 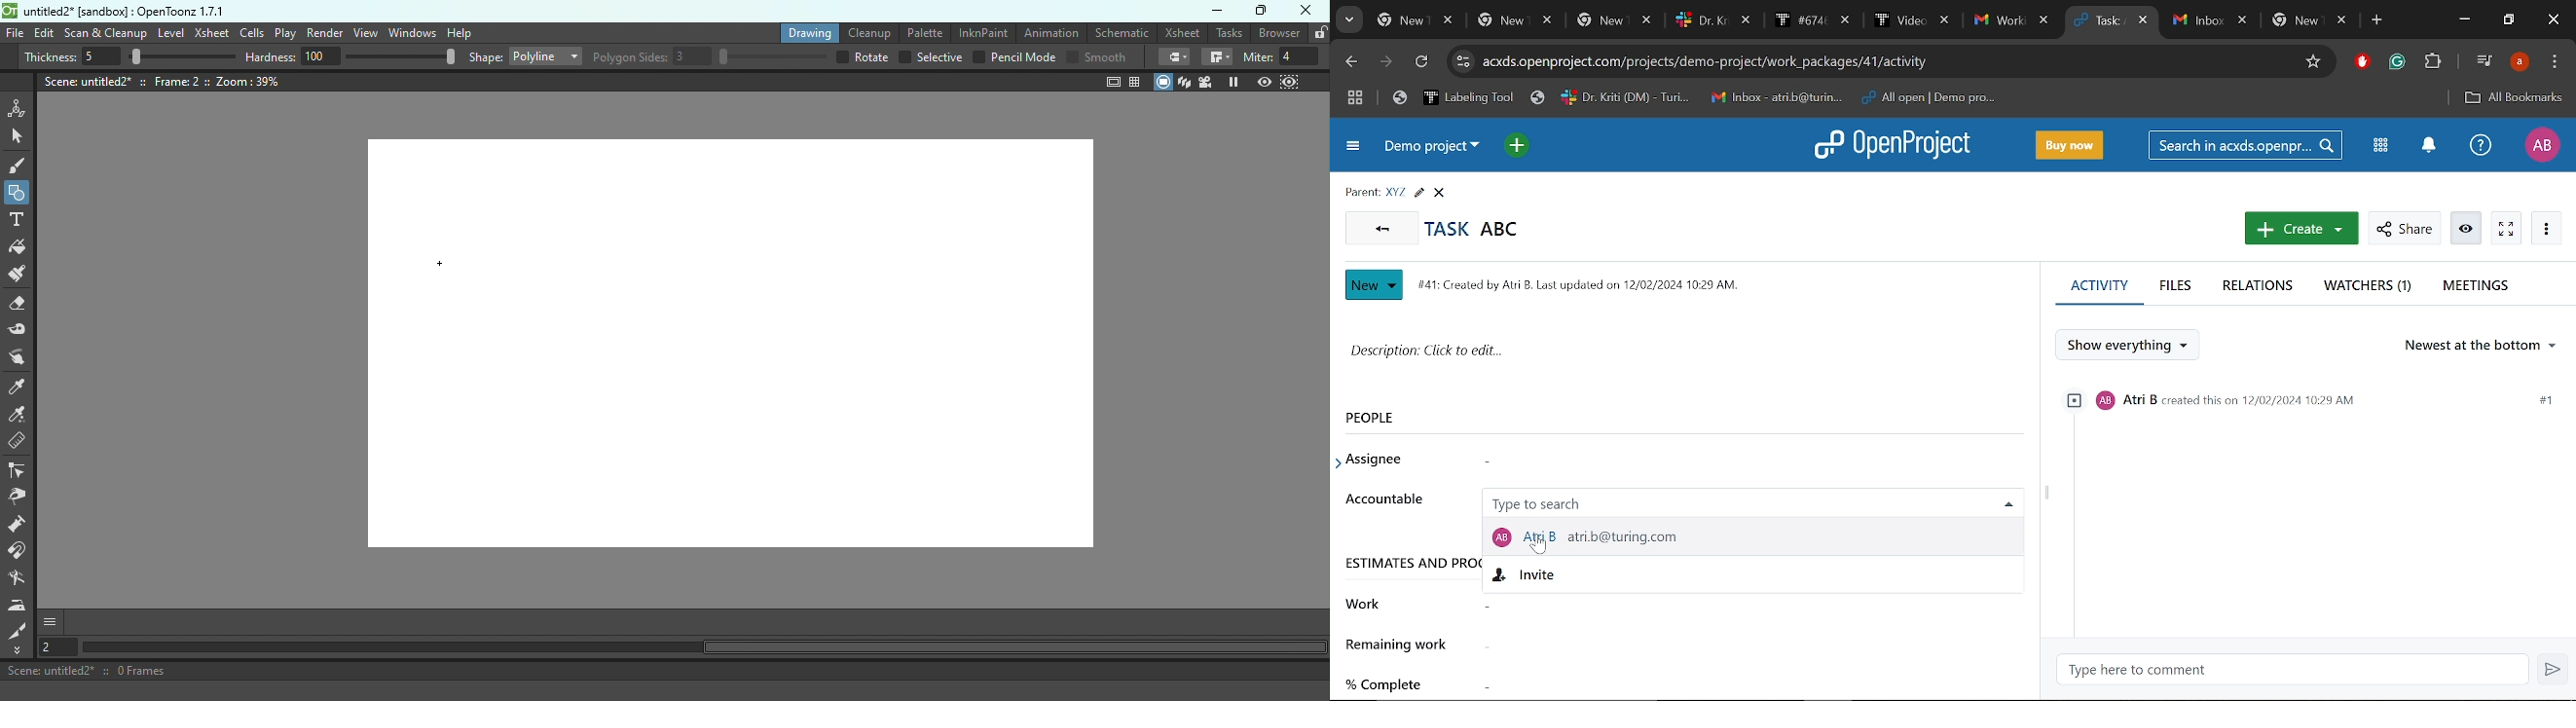 I want to click on Ordering, so click(x=2484, y=346).